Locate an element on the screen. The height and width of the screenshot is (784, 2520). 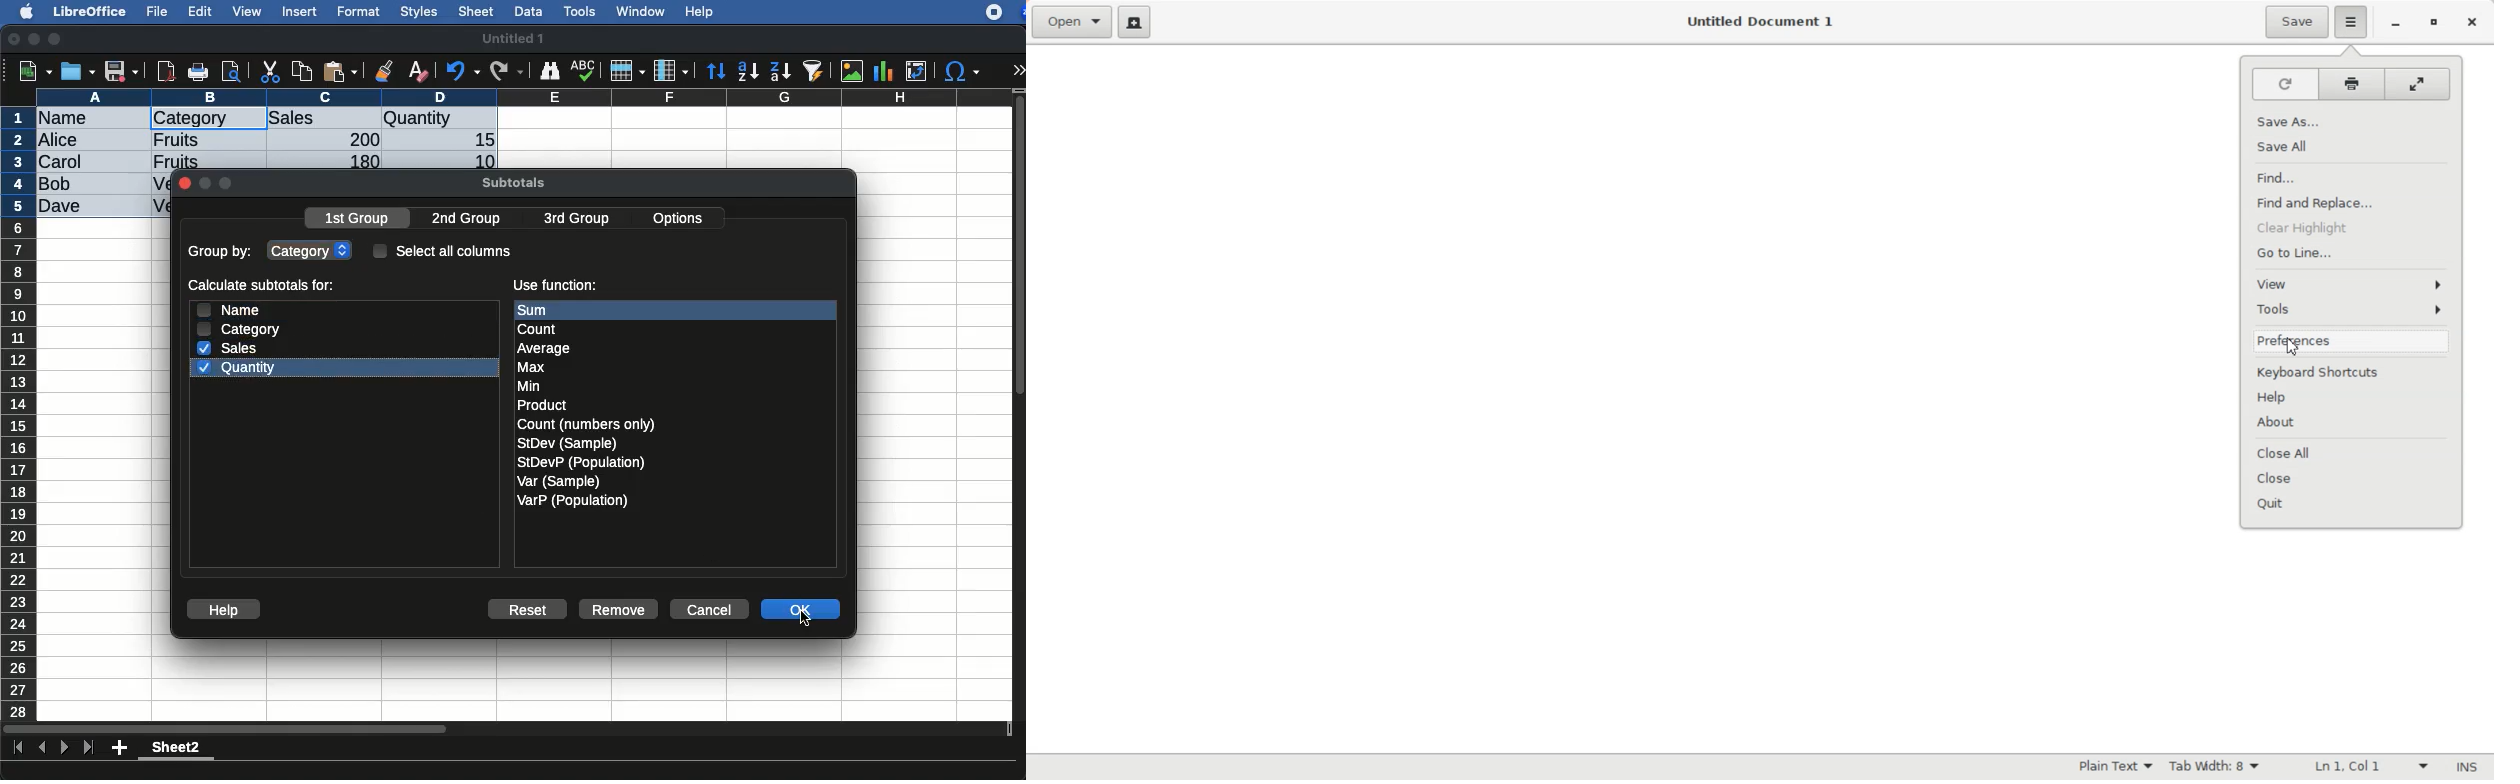
sales is located at coordinates (231, 348).